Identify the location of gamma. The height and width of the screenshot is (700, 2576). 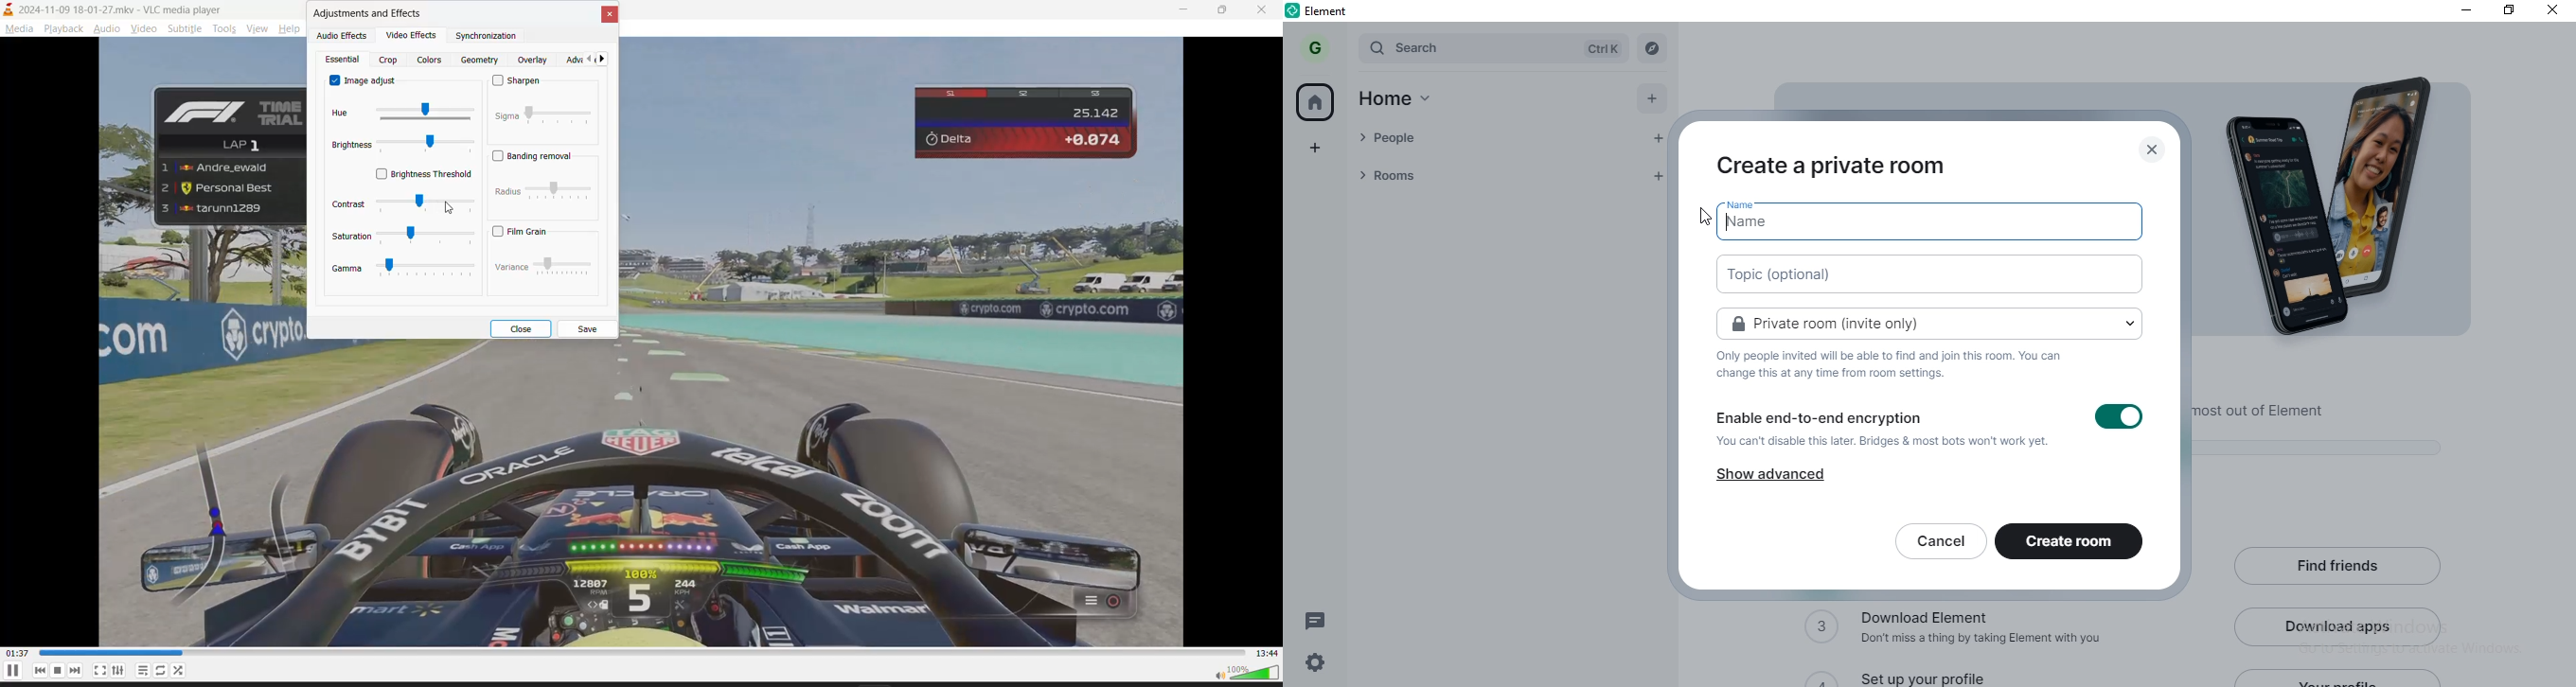
(404, 273).